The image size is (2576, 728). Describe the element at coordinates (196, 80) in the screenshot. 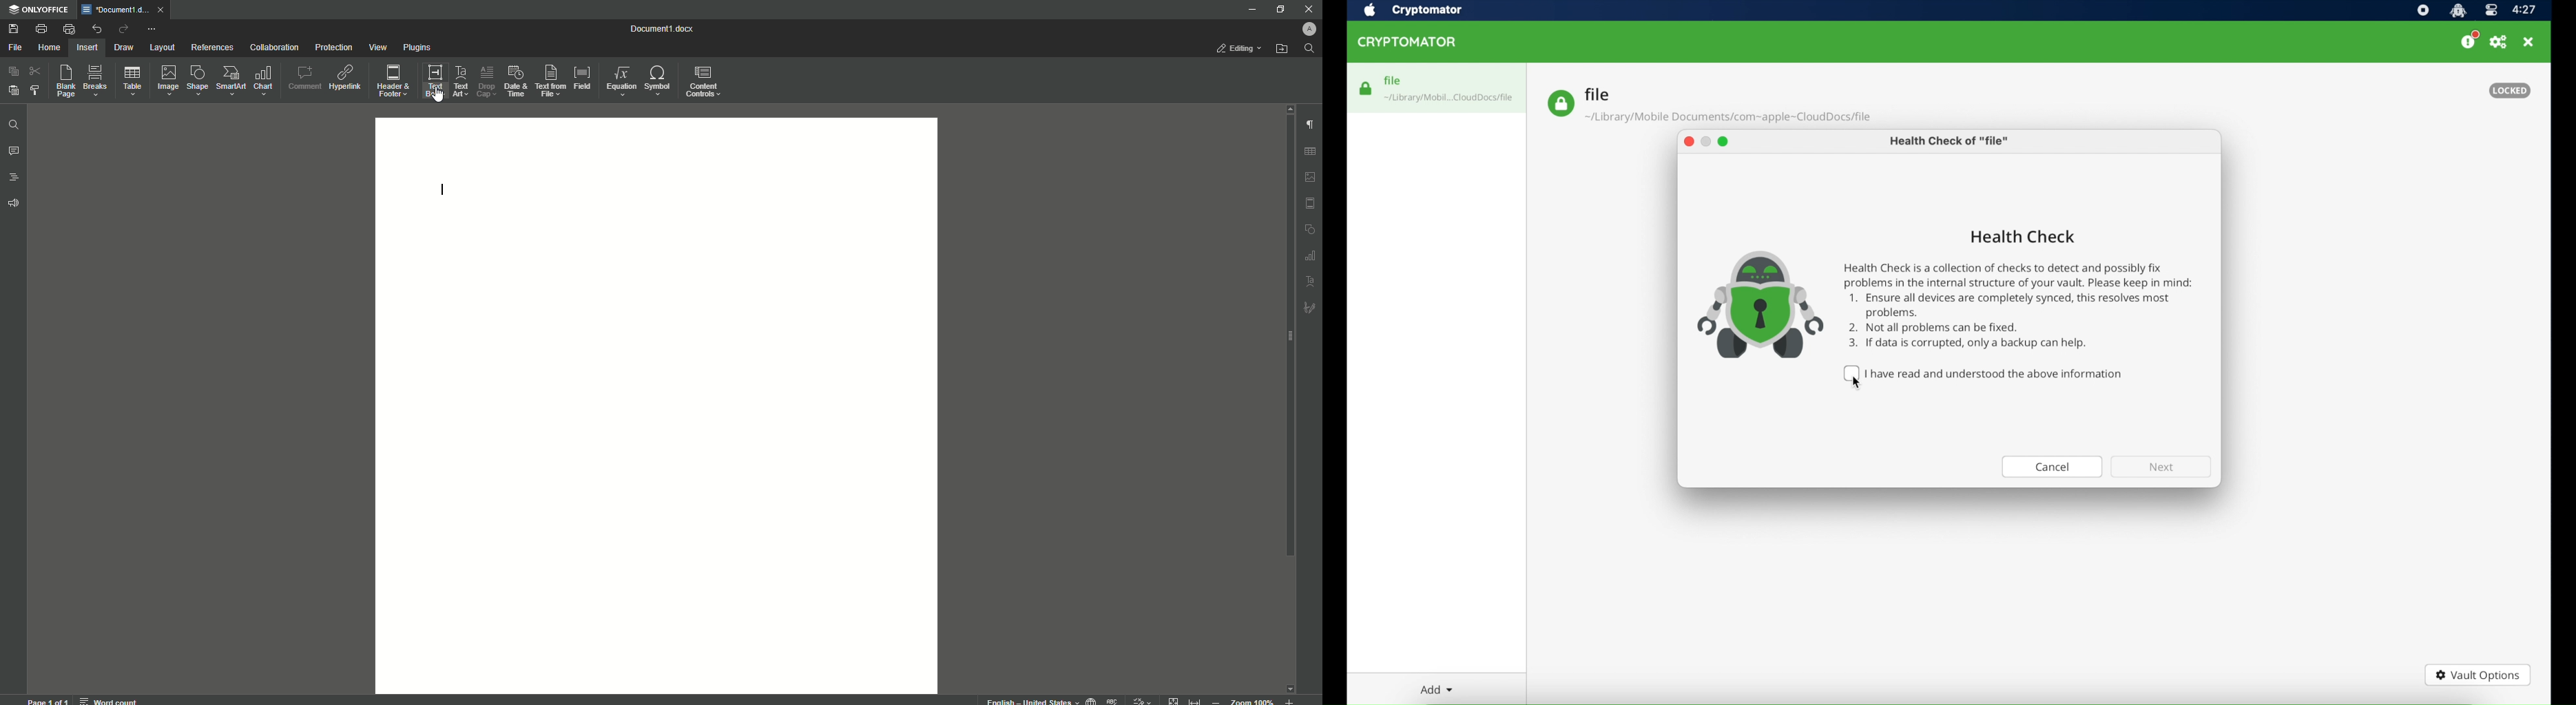

I see `Shape` at that location.